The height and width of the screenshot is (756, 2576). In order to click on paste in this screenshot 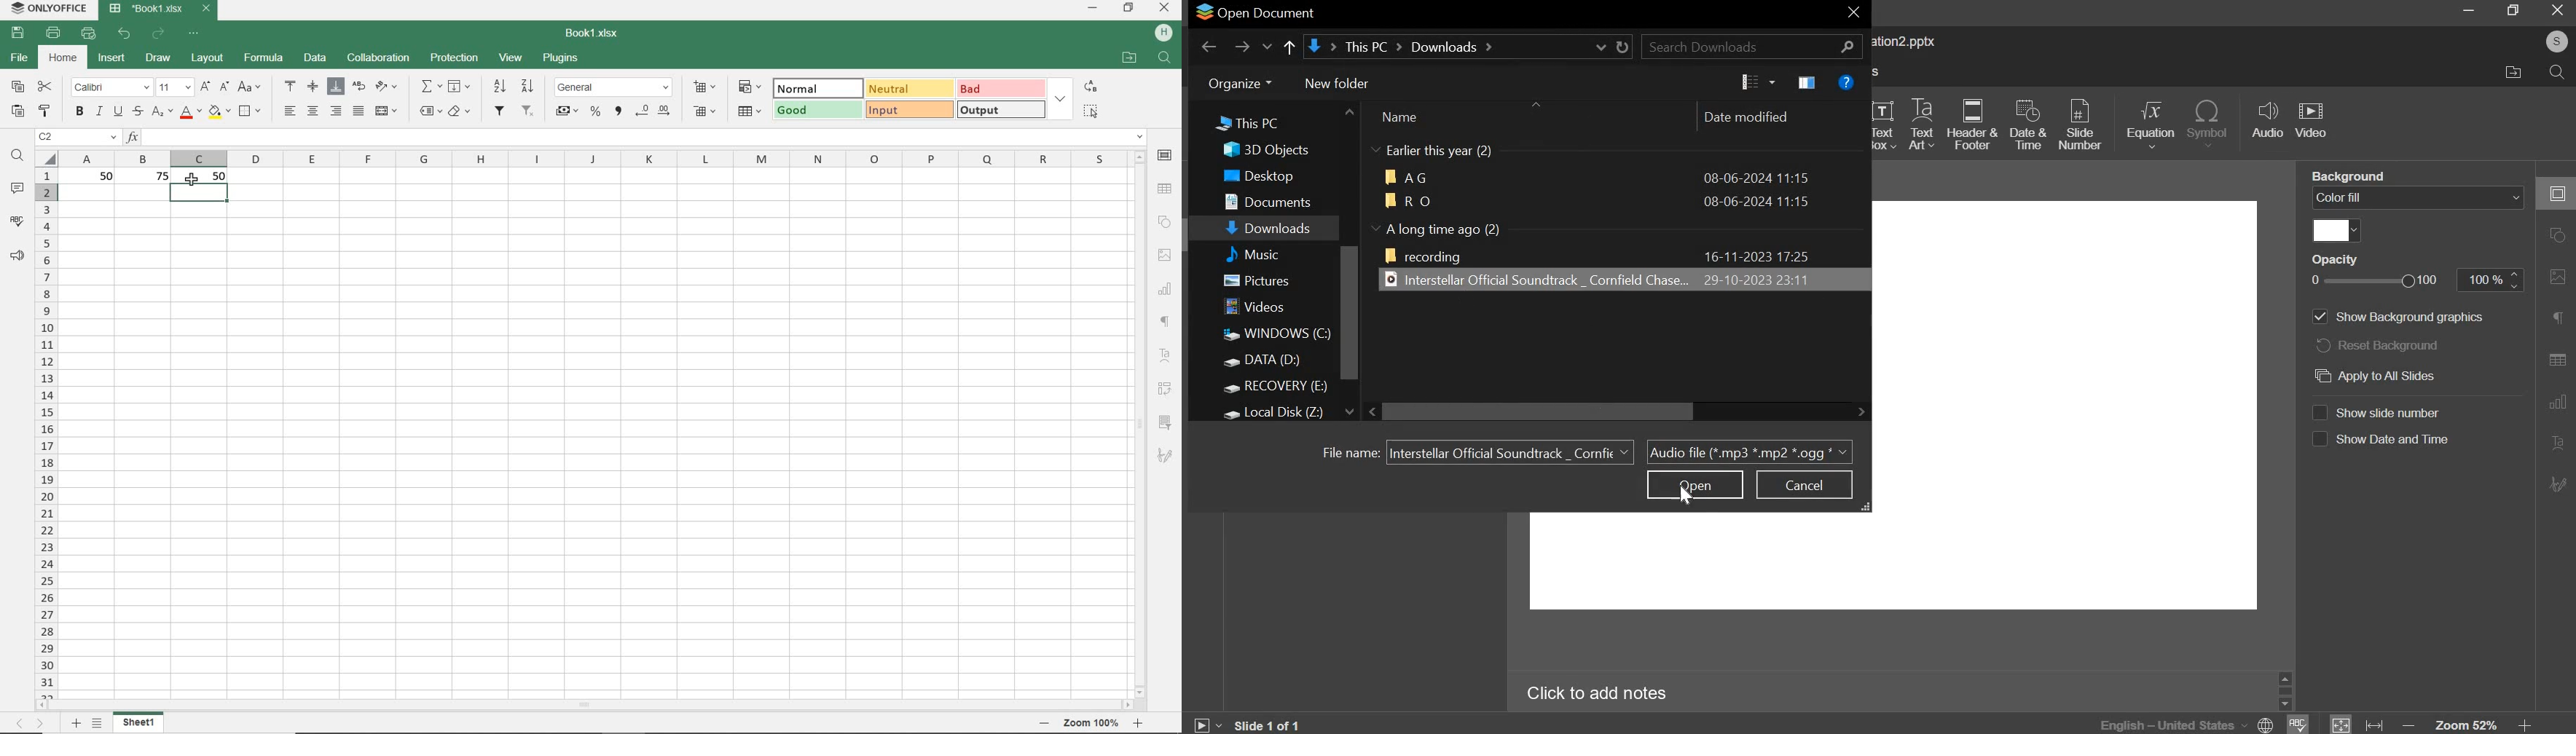, I will do `click(17, 111)`.